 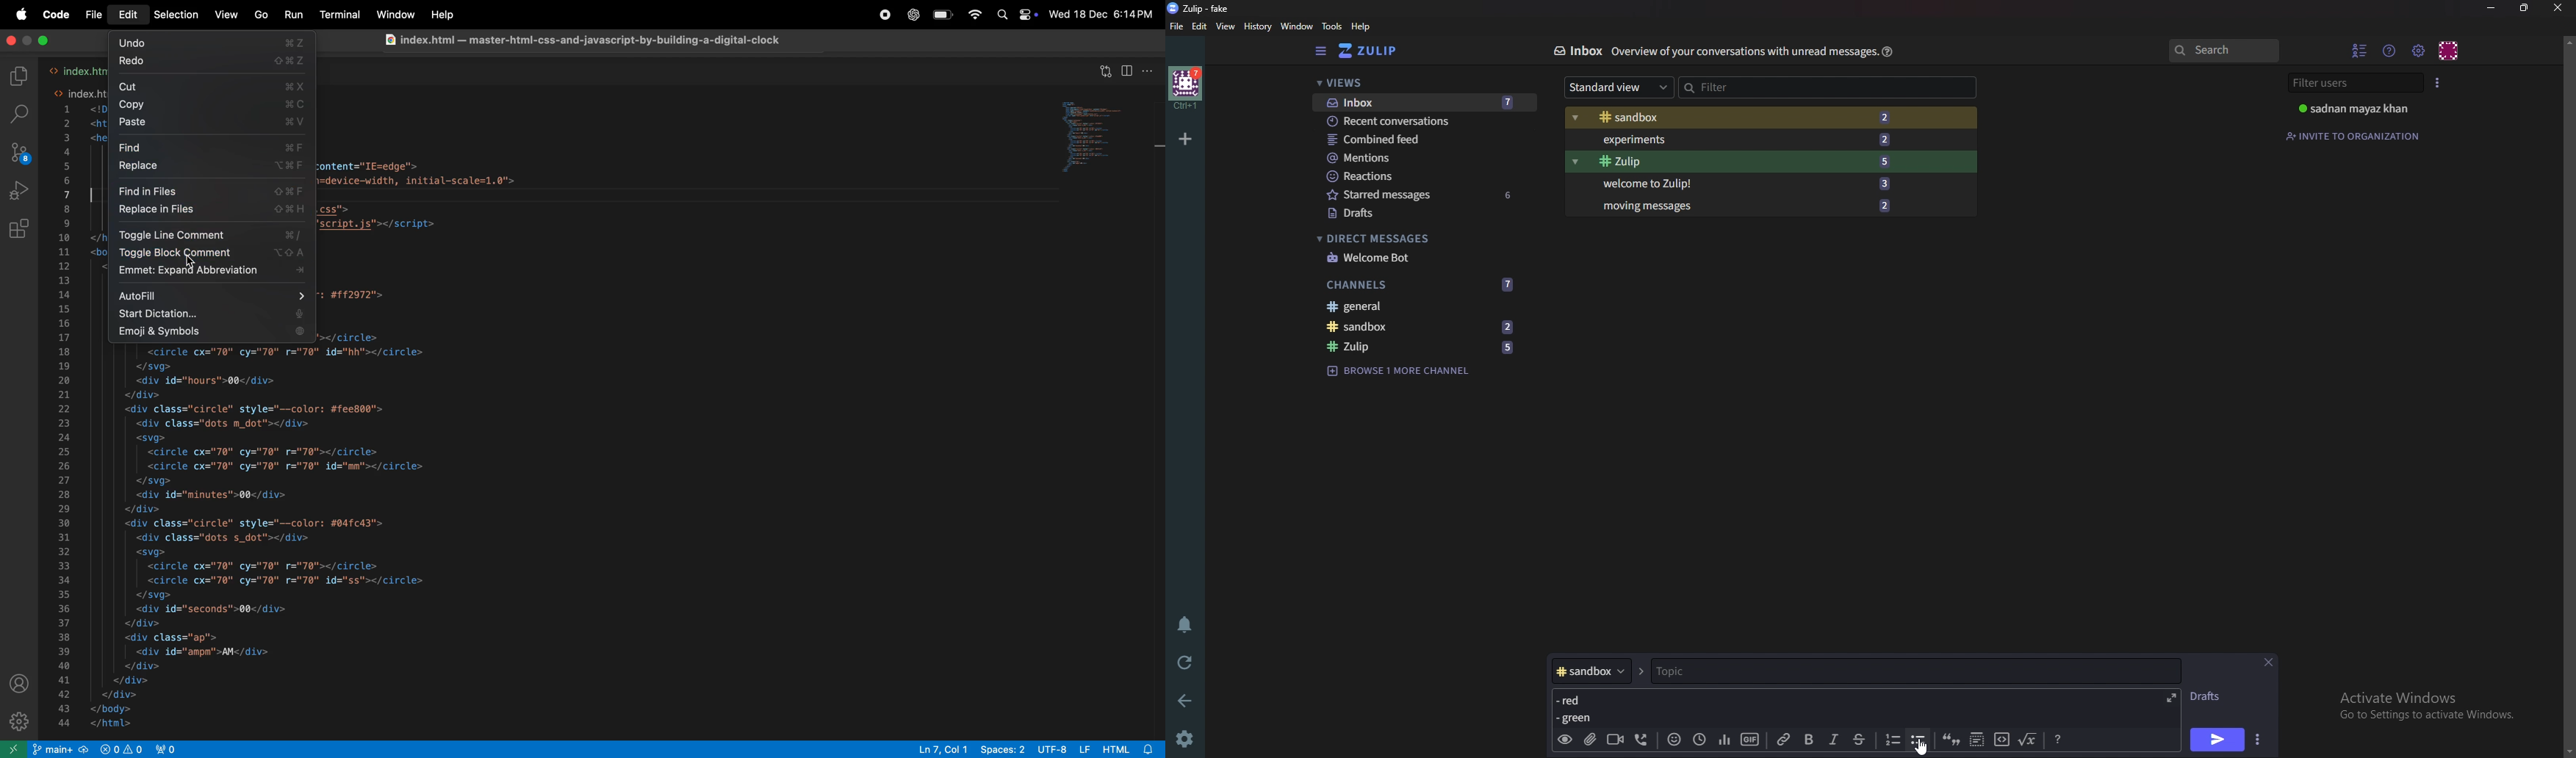 I want to click on code, so click(x=2001, y=738).